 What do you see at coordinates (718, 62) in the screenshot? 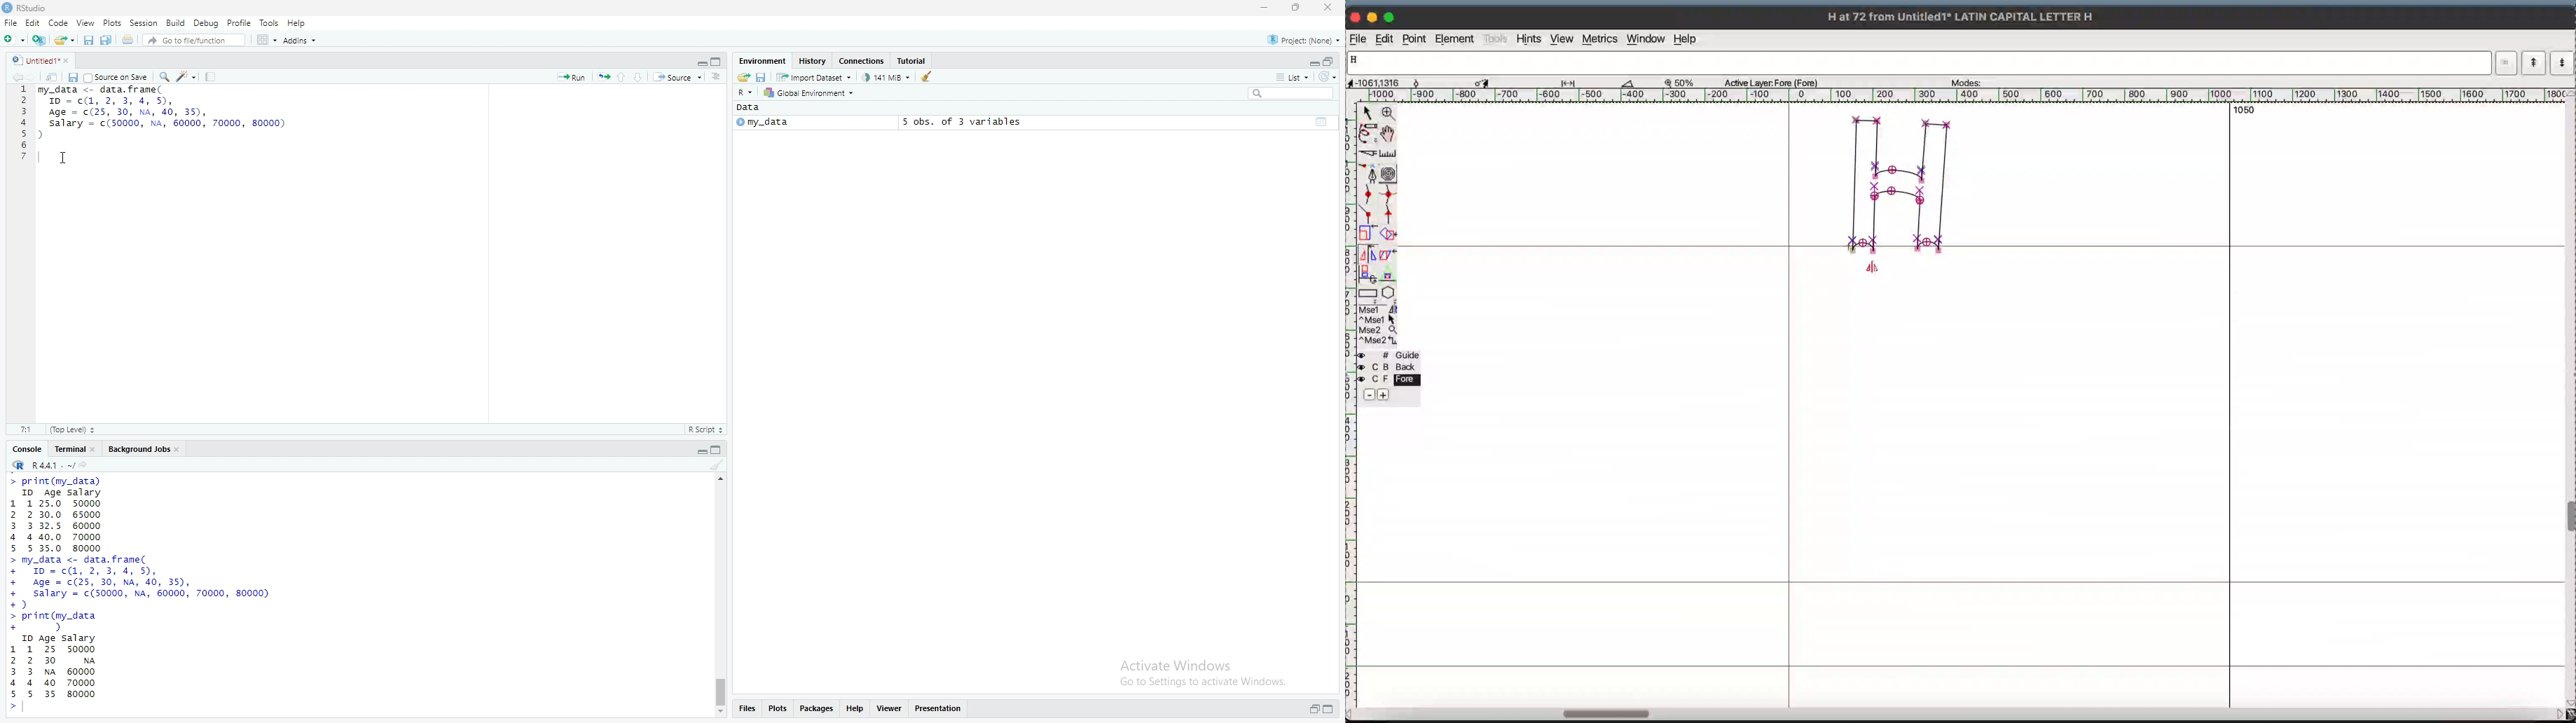
I see `collapse` at bounding box center [718, 62].